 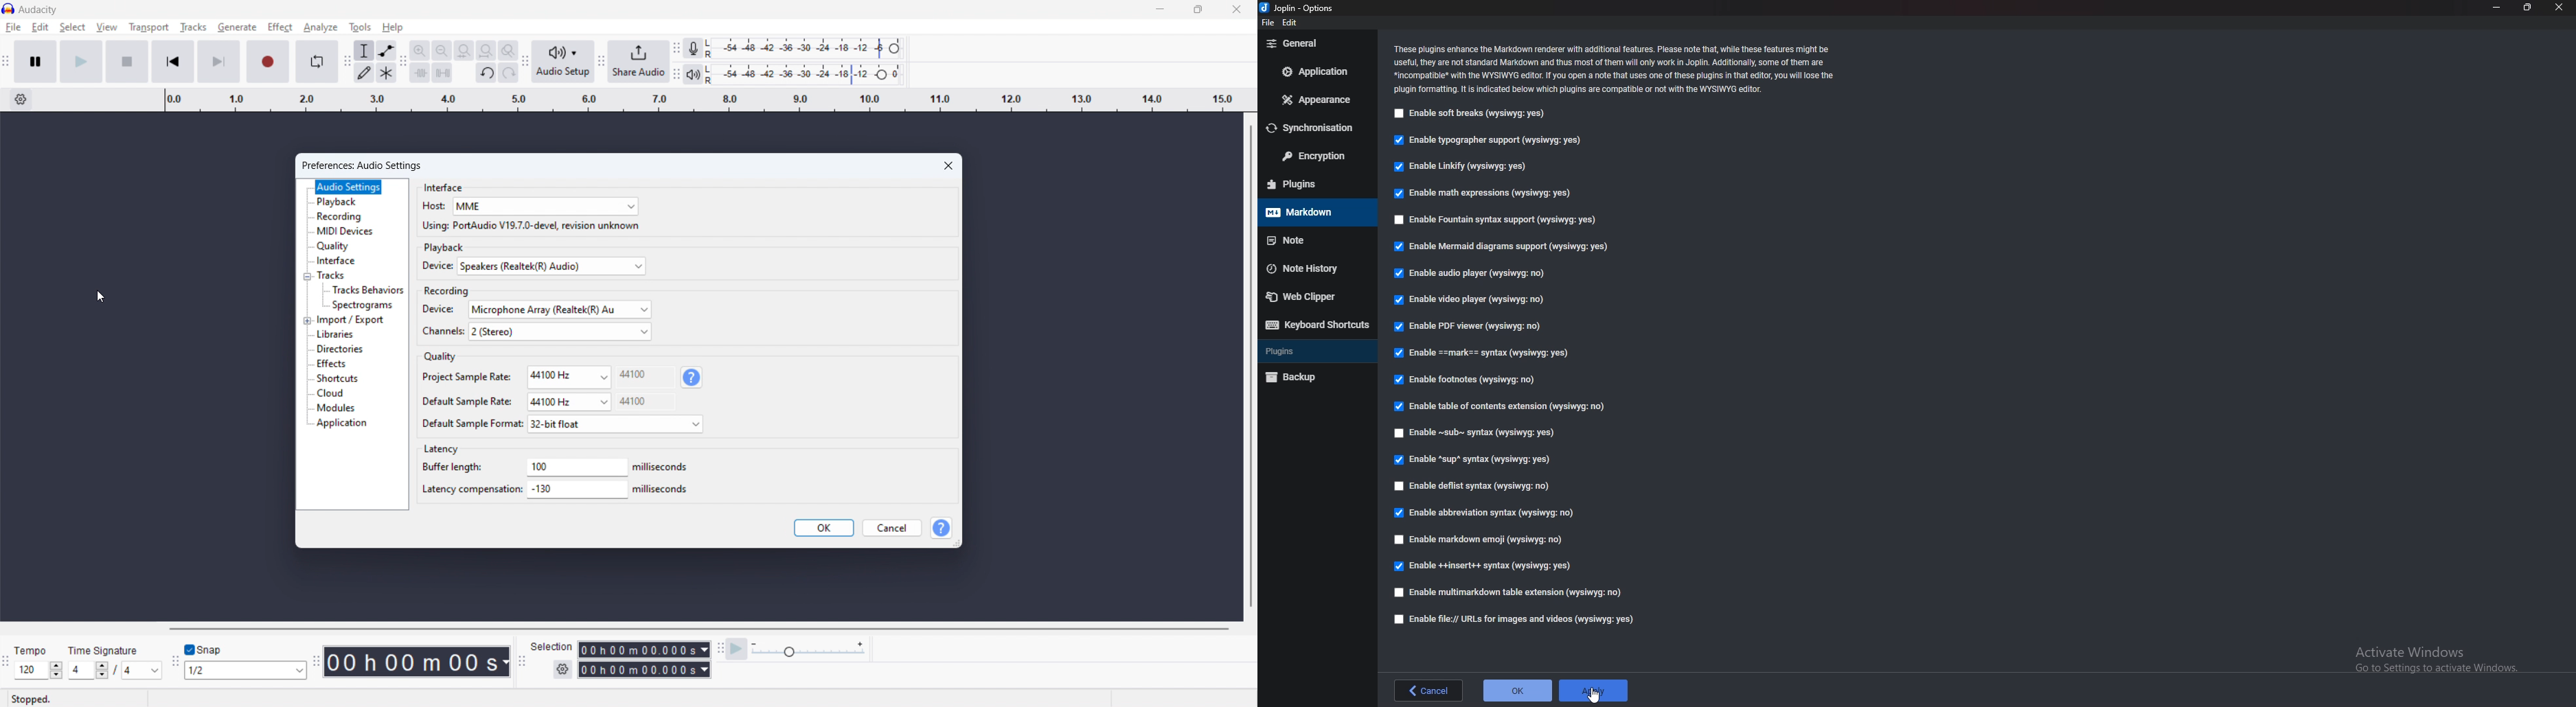 What do you see at coordinates (1505, 404) in the screenshot?
I see `Enable table of contents` at bounding box center [1505, 404].